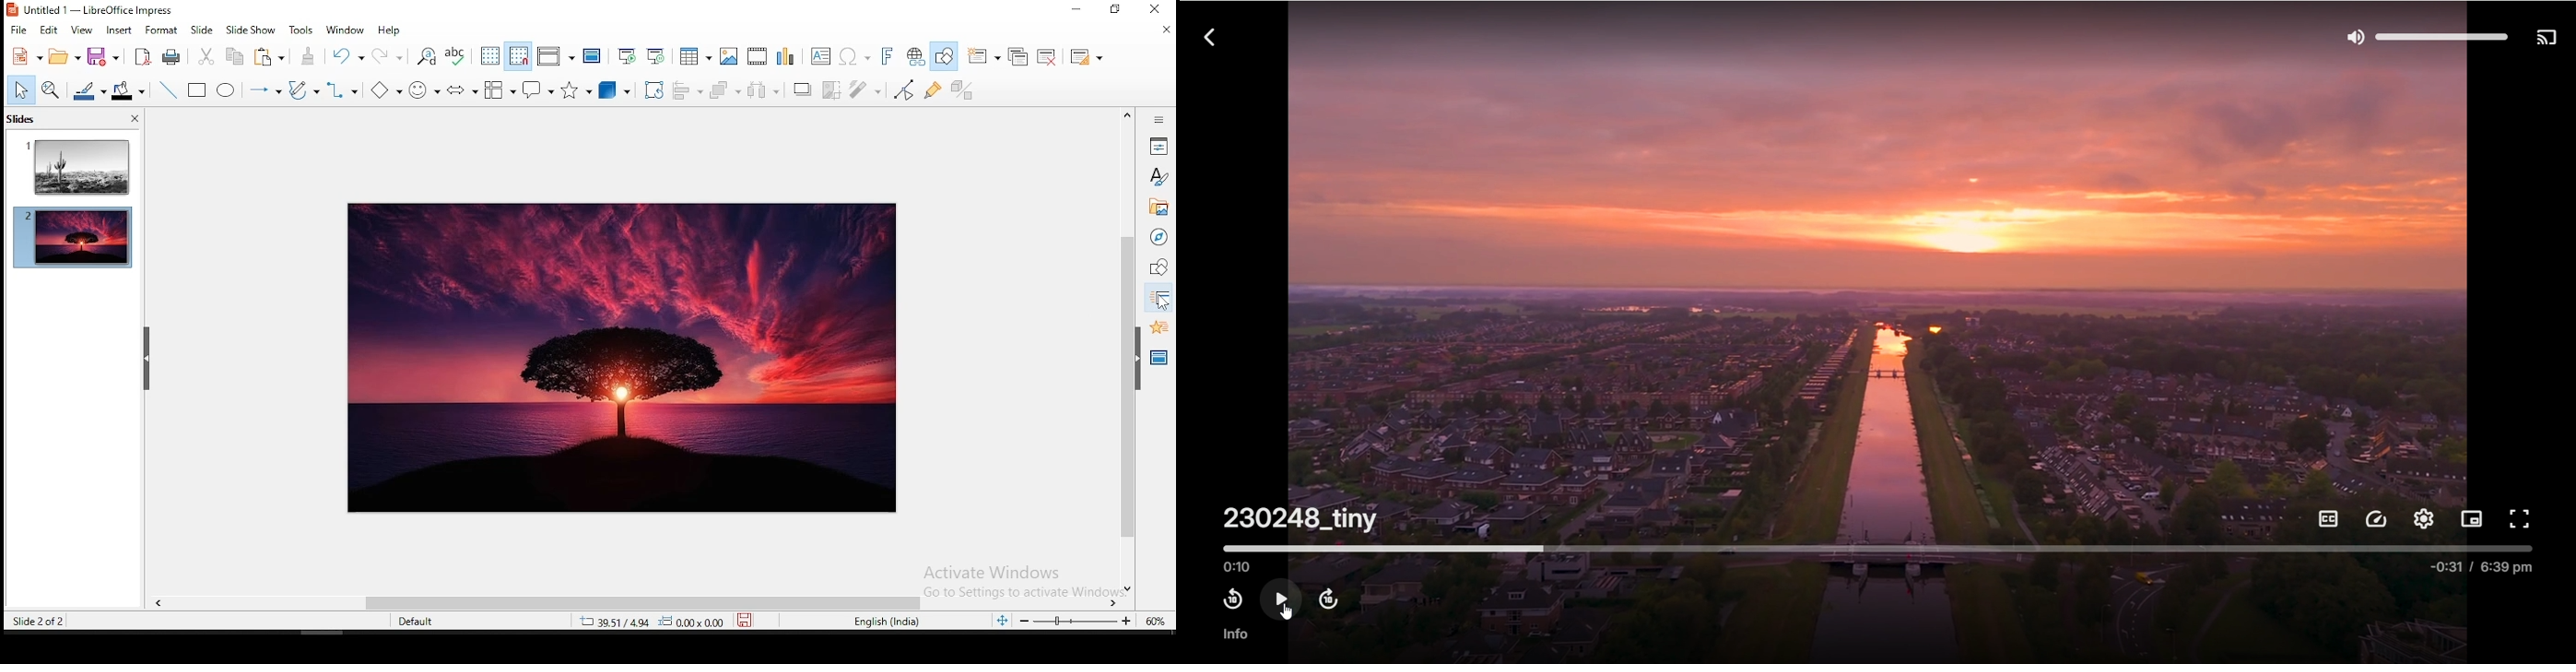 Image resolution: width=2576 pixels, height=672 pixels. Describe the element at coordinates (102, 57) in the screenshot. I see `save` at that location.